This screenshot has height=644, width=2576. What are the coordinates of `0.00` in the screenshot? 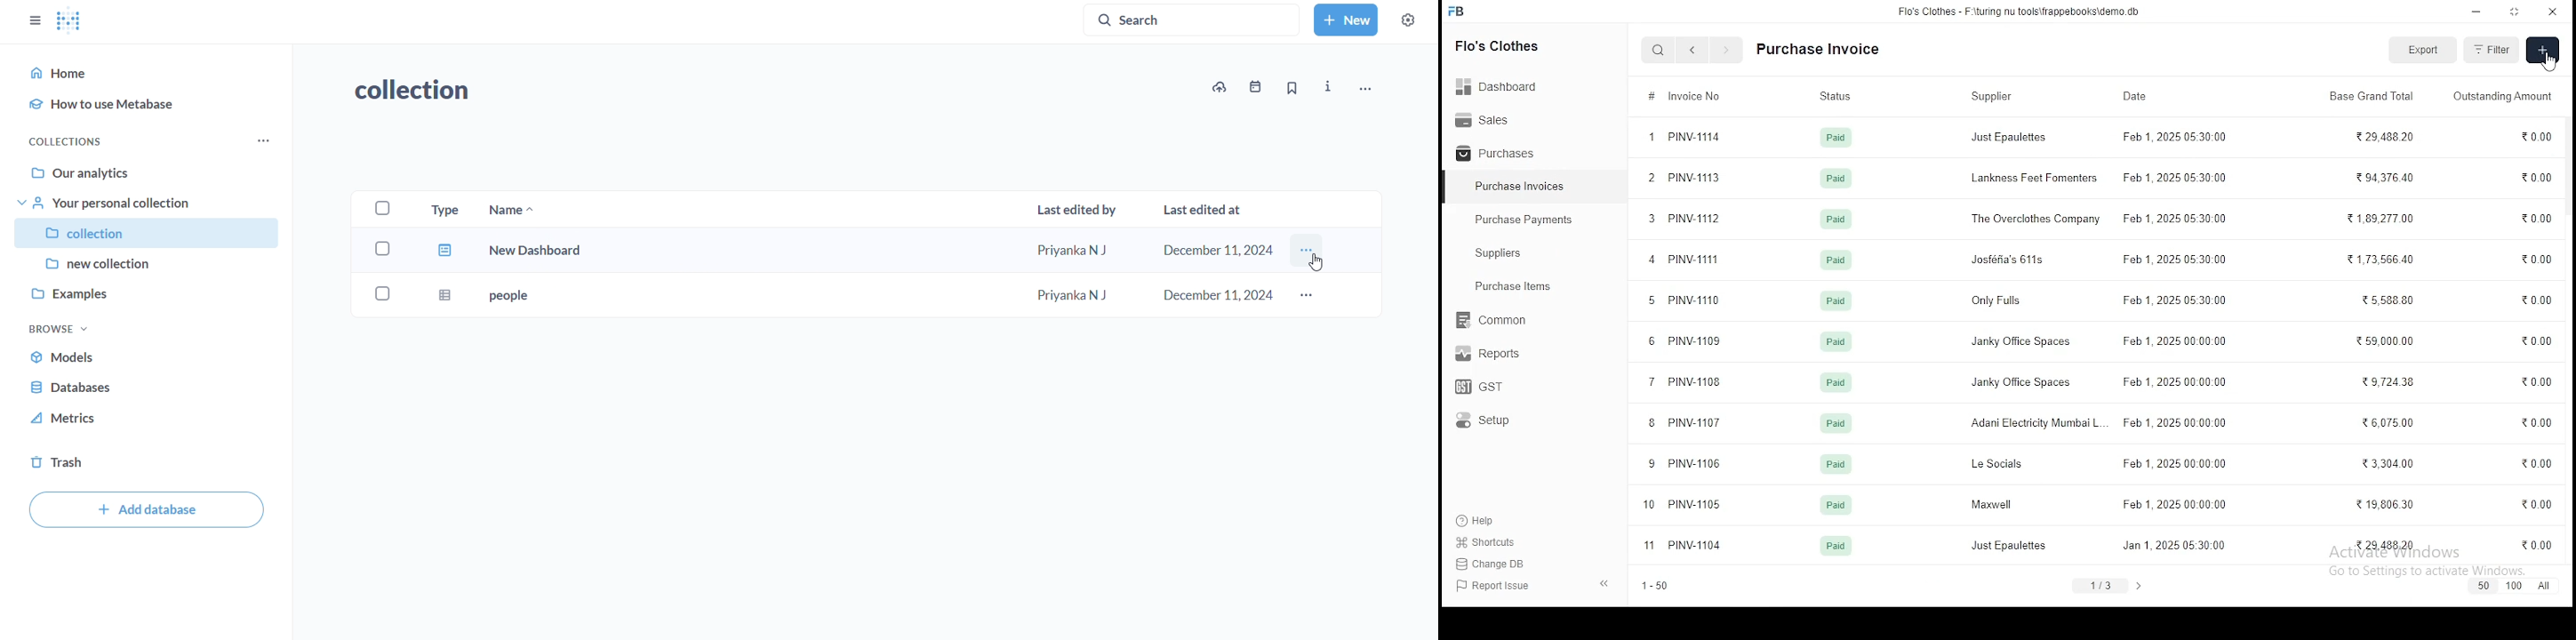 It's located at (2537, 137).